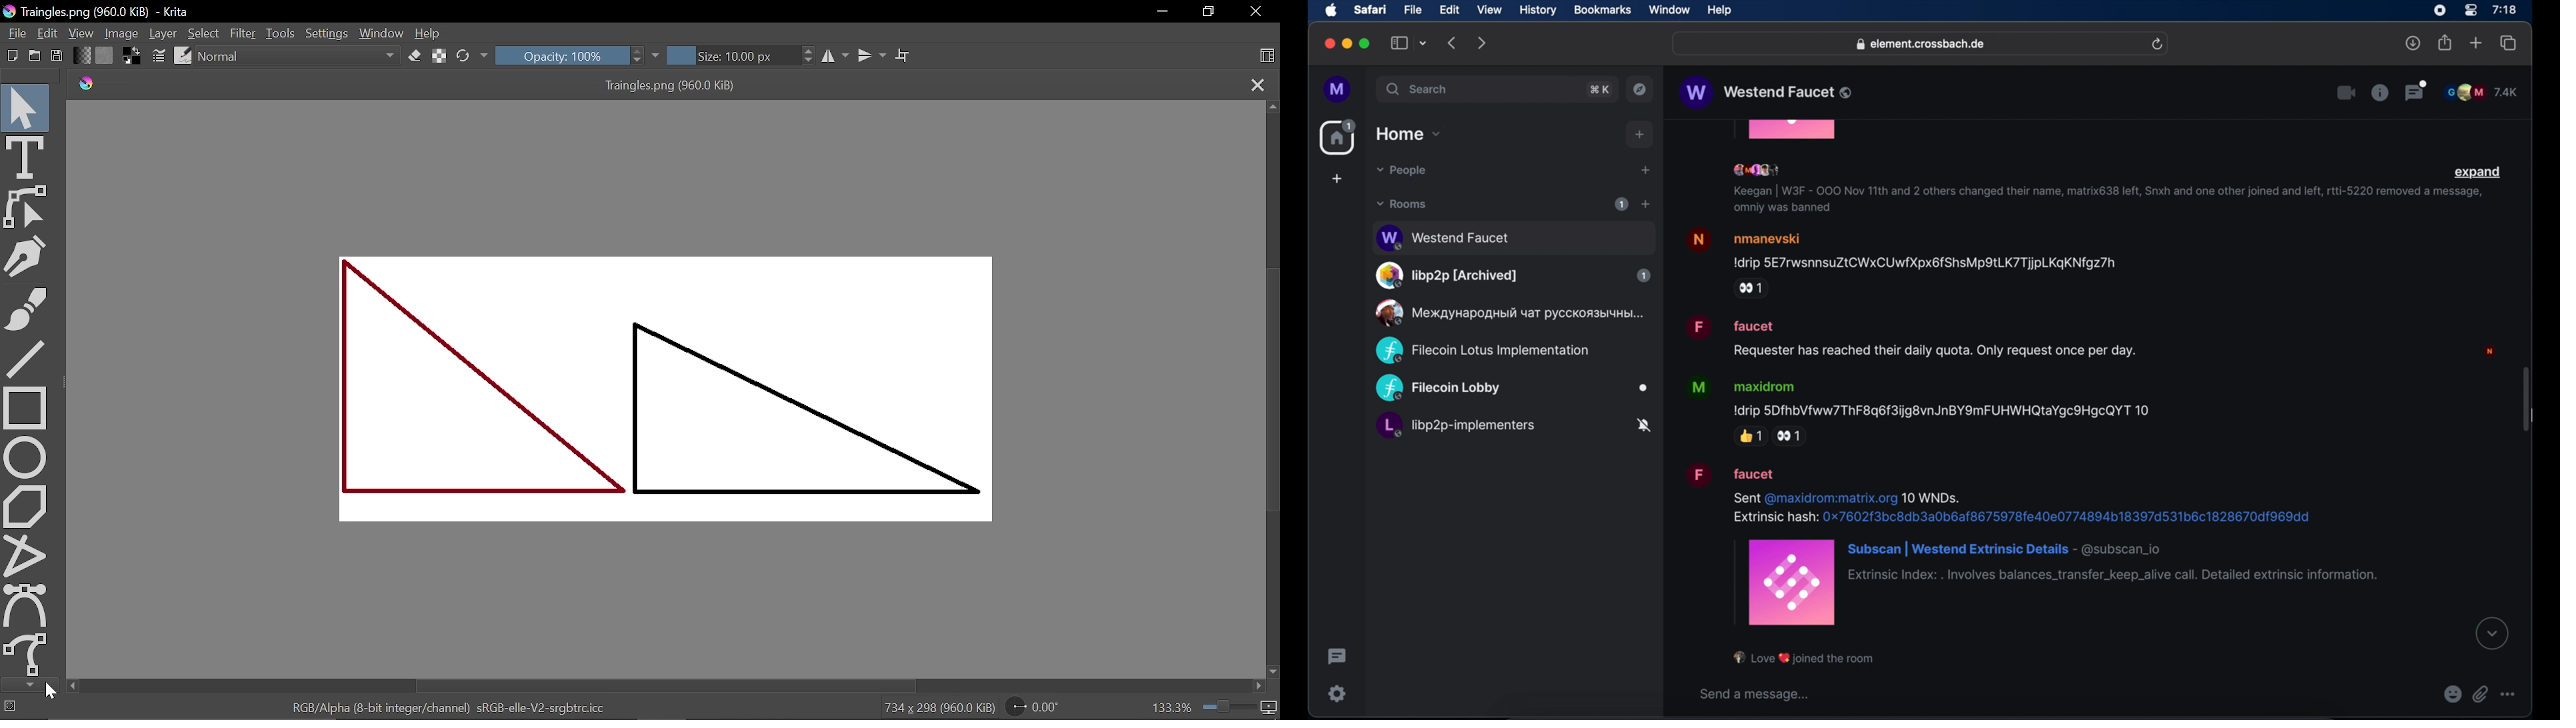 Image resolution: width=2576 pixels, height=728 pixels. I want to click on more option, so click(2509, 694).